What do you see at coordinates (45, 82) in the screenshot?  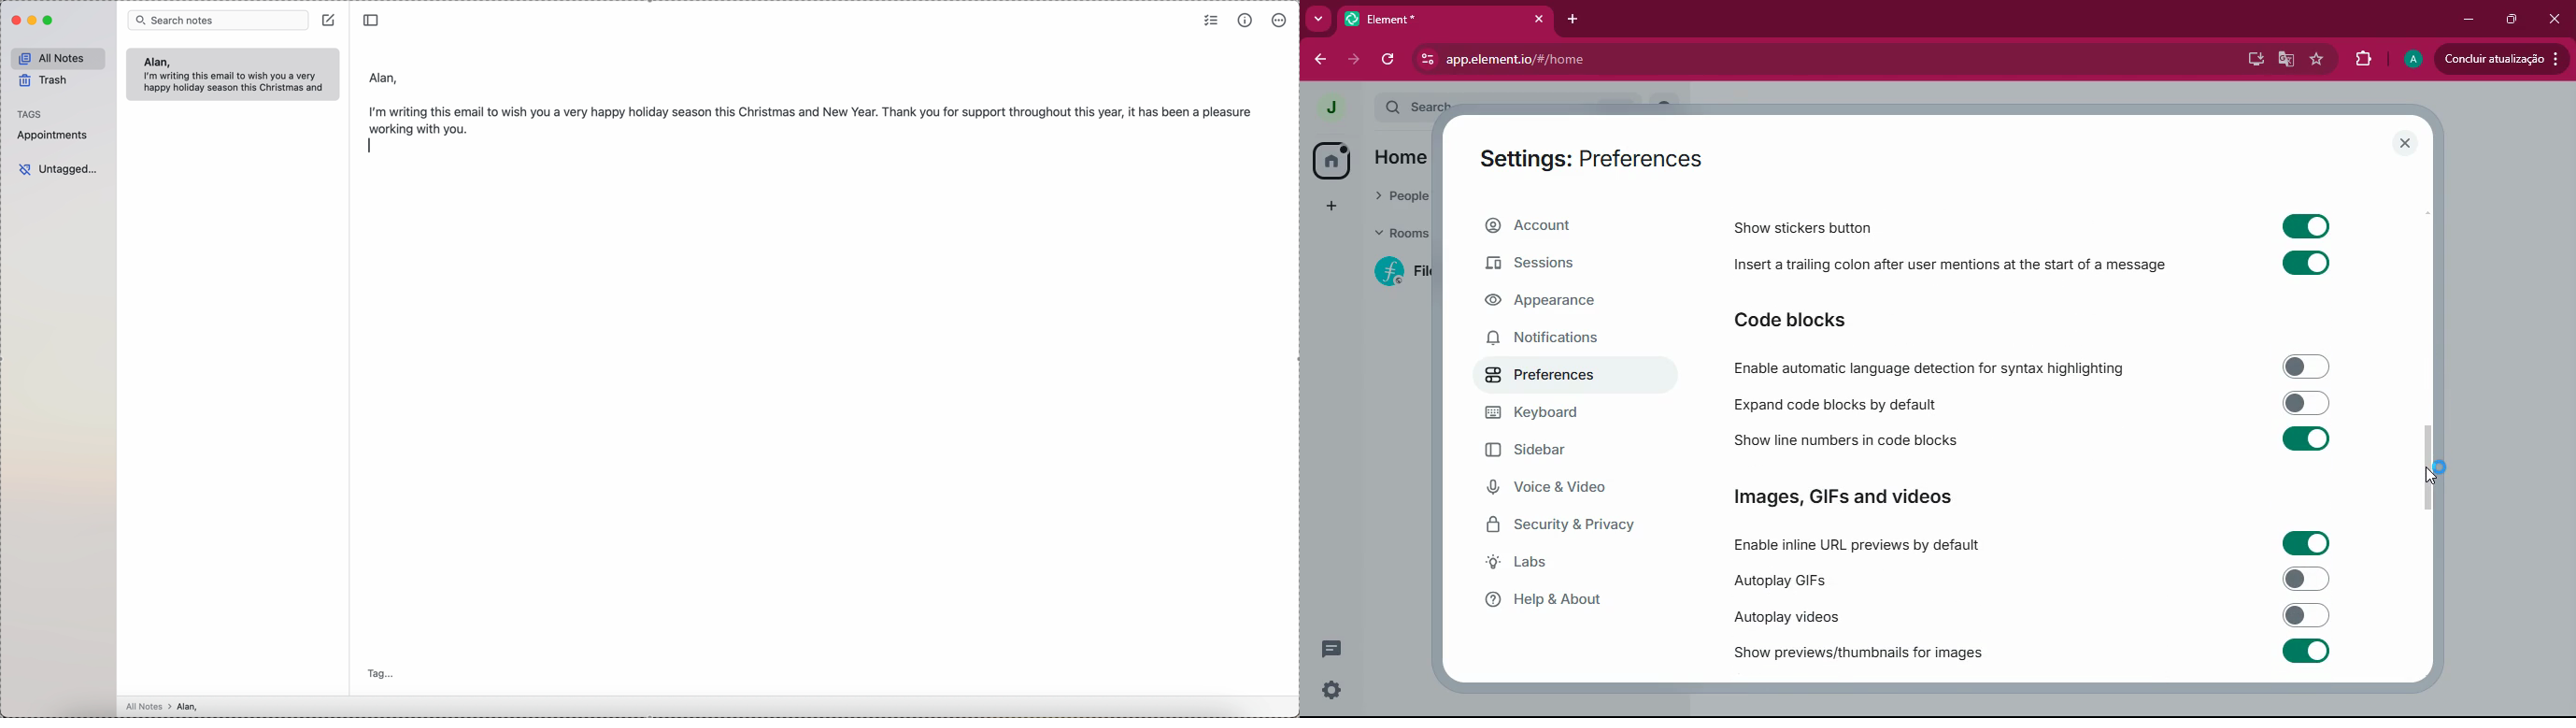 I see `trash` at bounding box center [45, 82].